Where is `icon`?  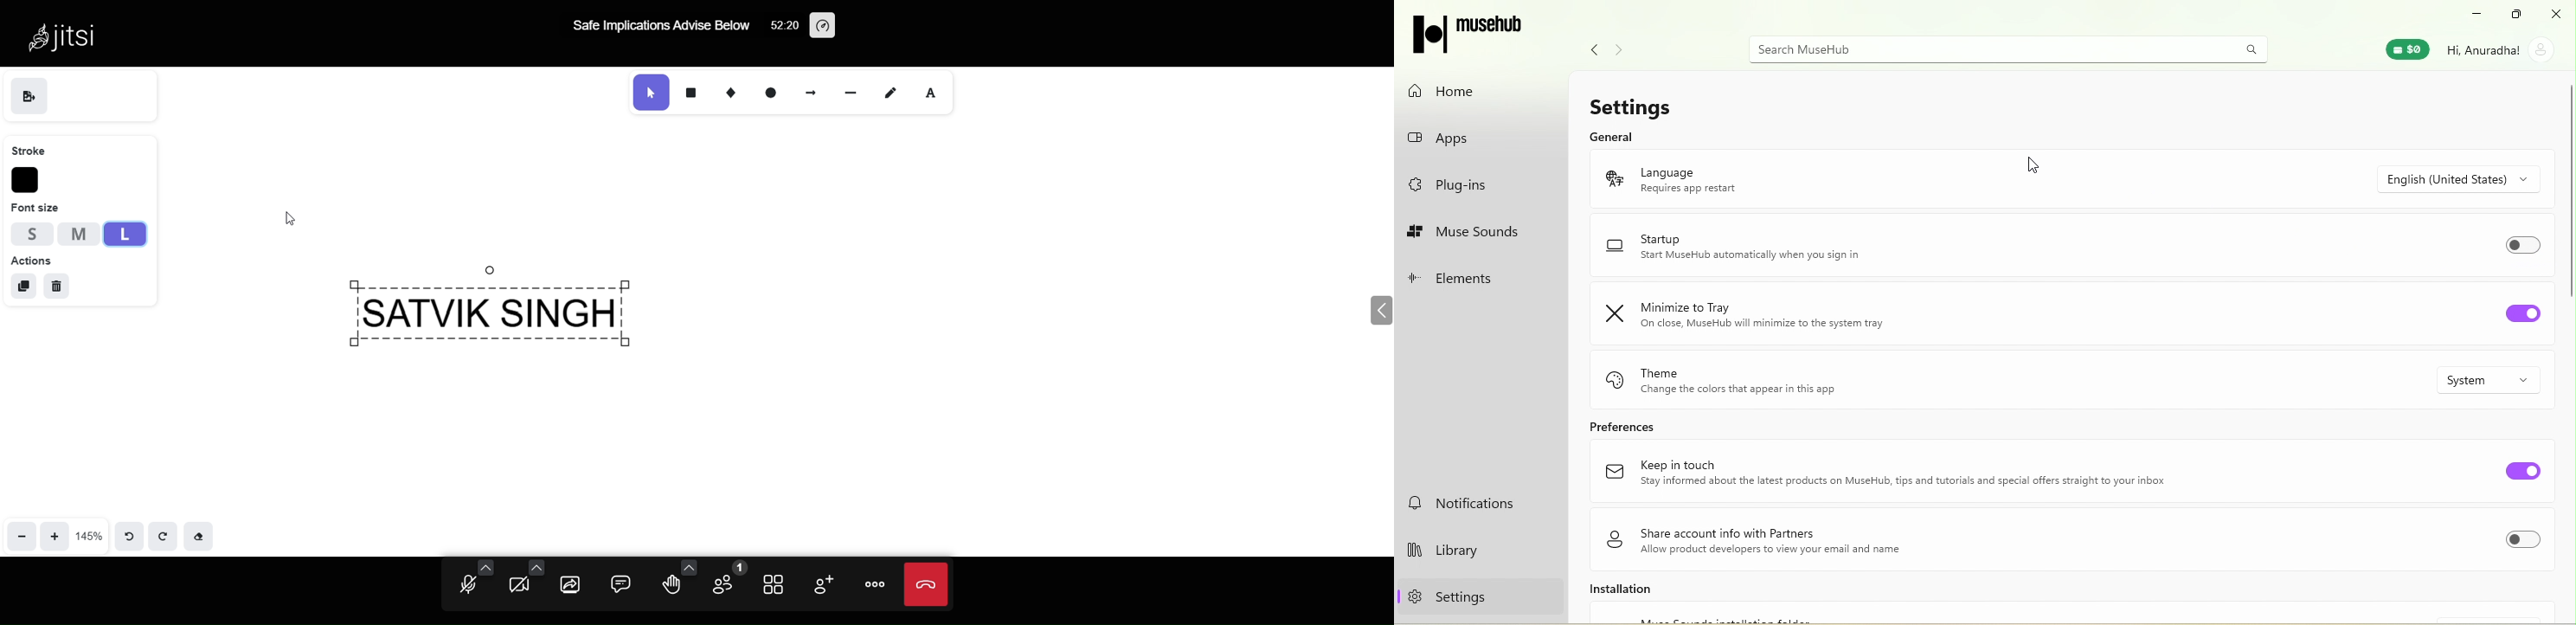 icon is located at coordinates (1468, 31).